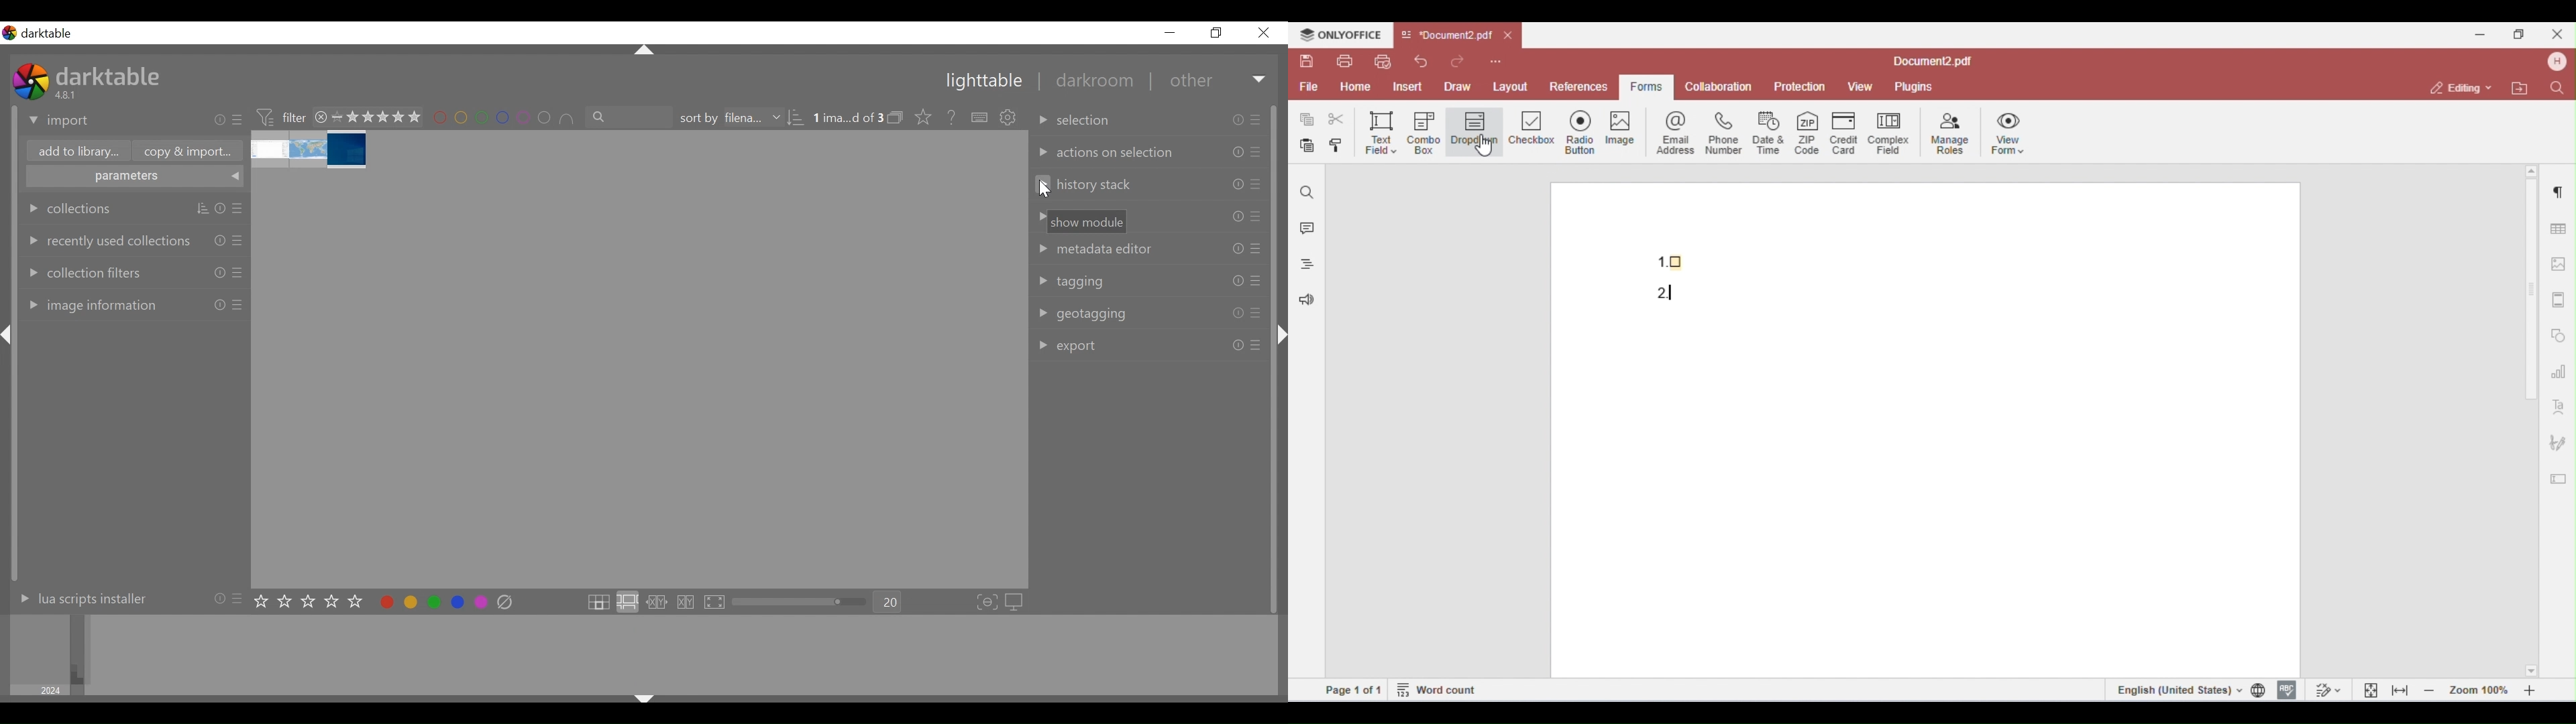 This screenshot has width=2576, height=728. Describe the element at coordinates (630, 117) in the screenshot. I see `filter by text` at that location.